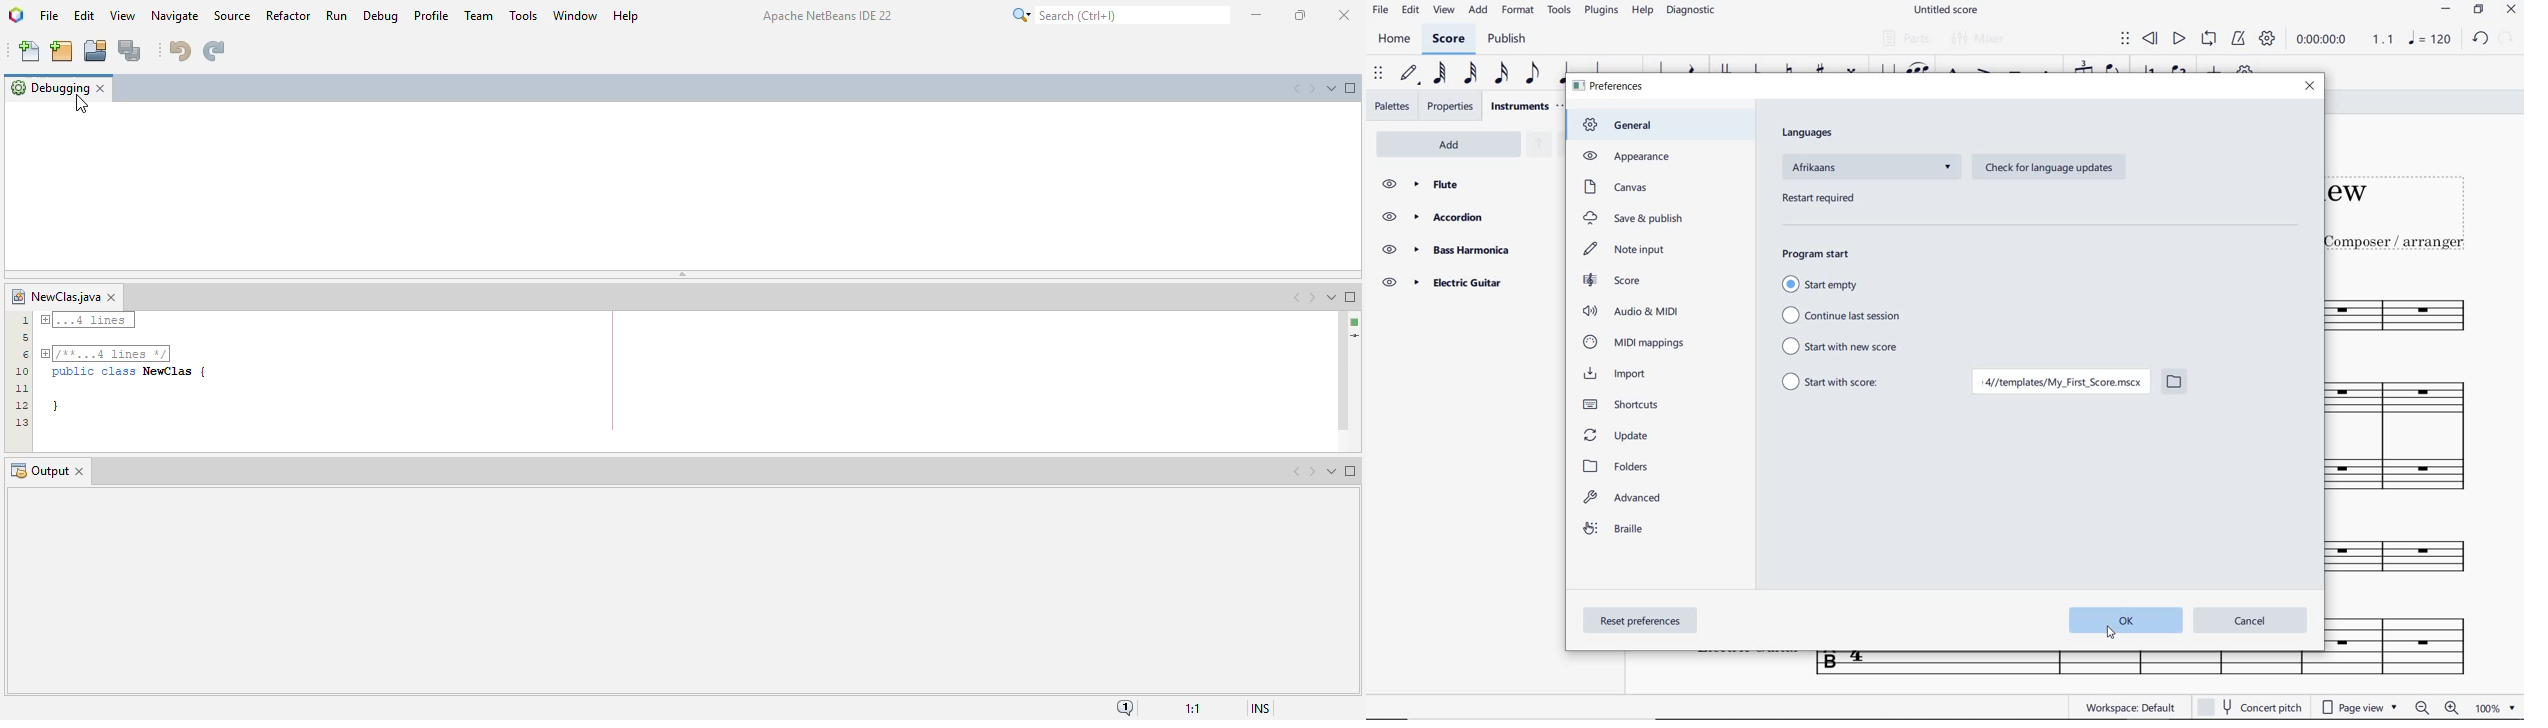  Describe the element at coordinates (1635, 219) in the screenshot. I see `save & publish` at that location.